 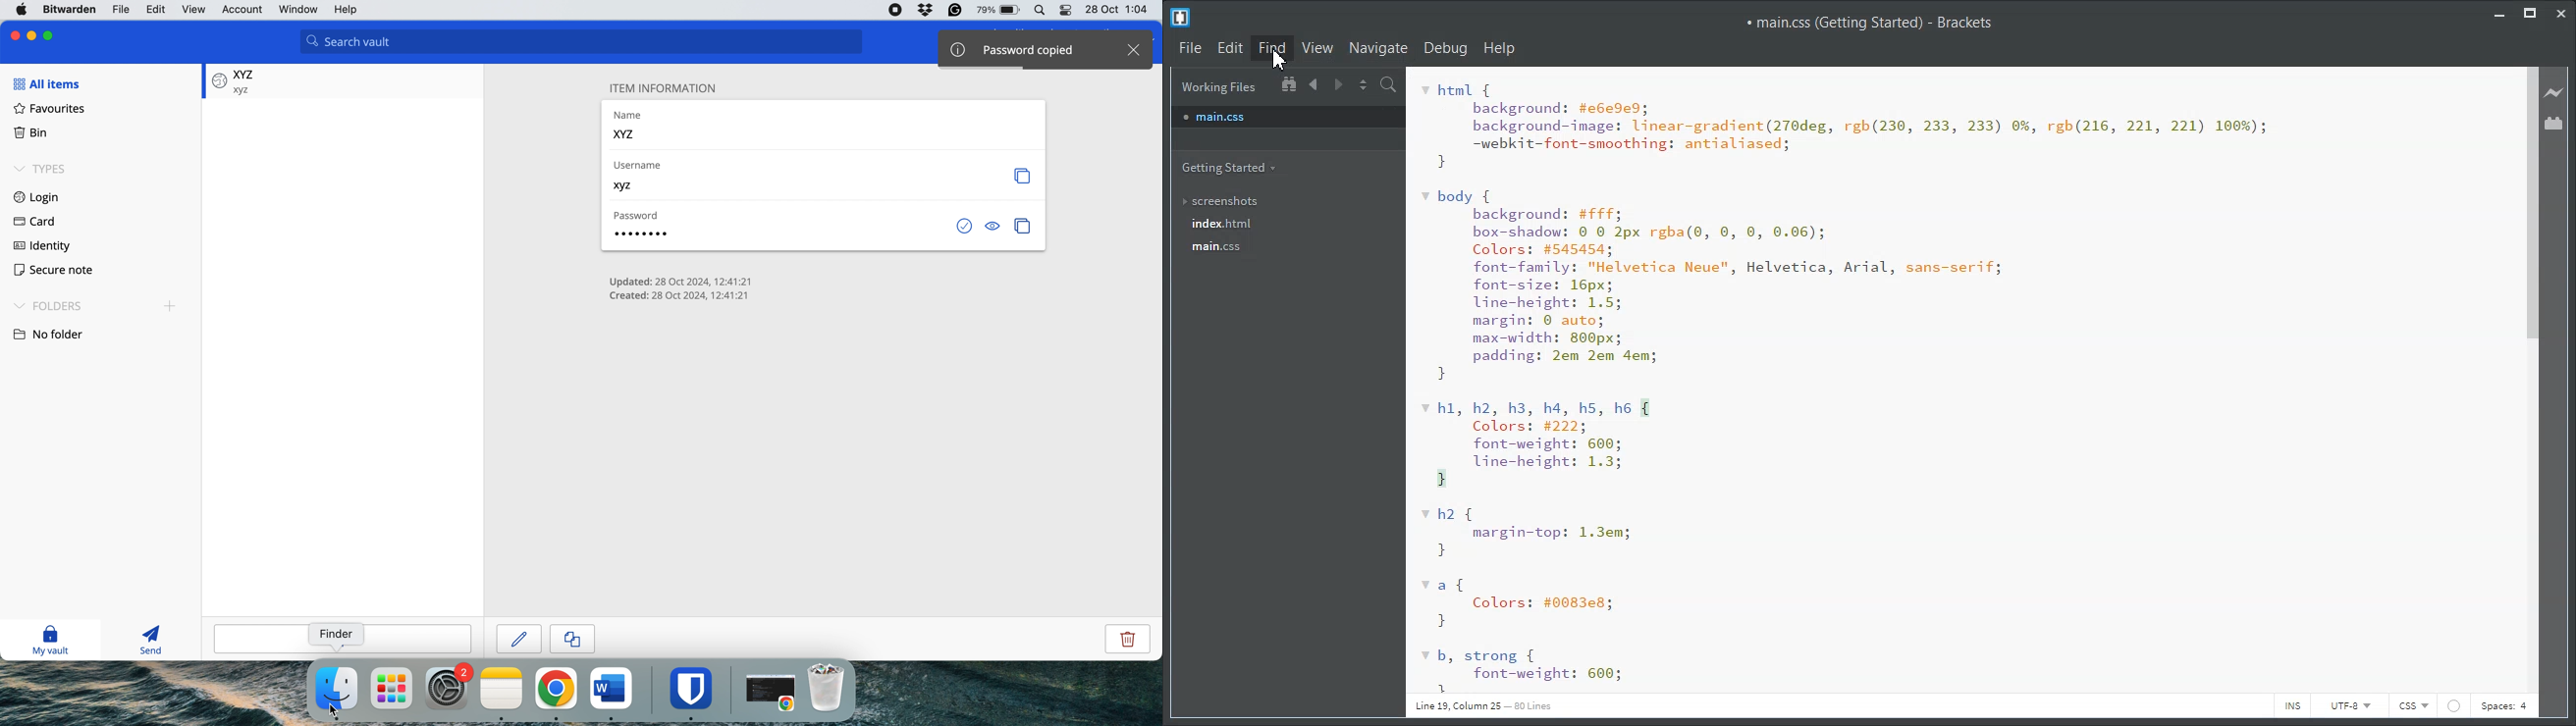 What do you see at coordinates (1390, 84) in the screenshot?
I see `Find in files` at bounding box center [1390, 84].